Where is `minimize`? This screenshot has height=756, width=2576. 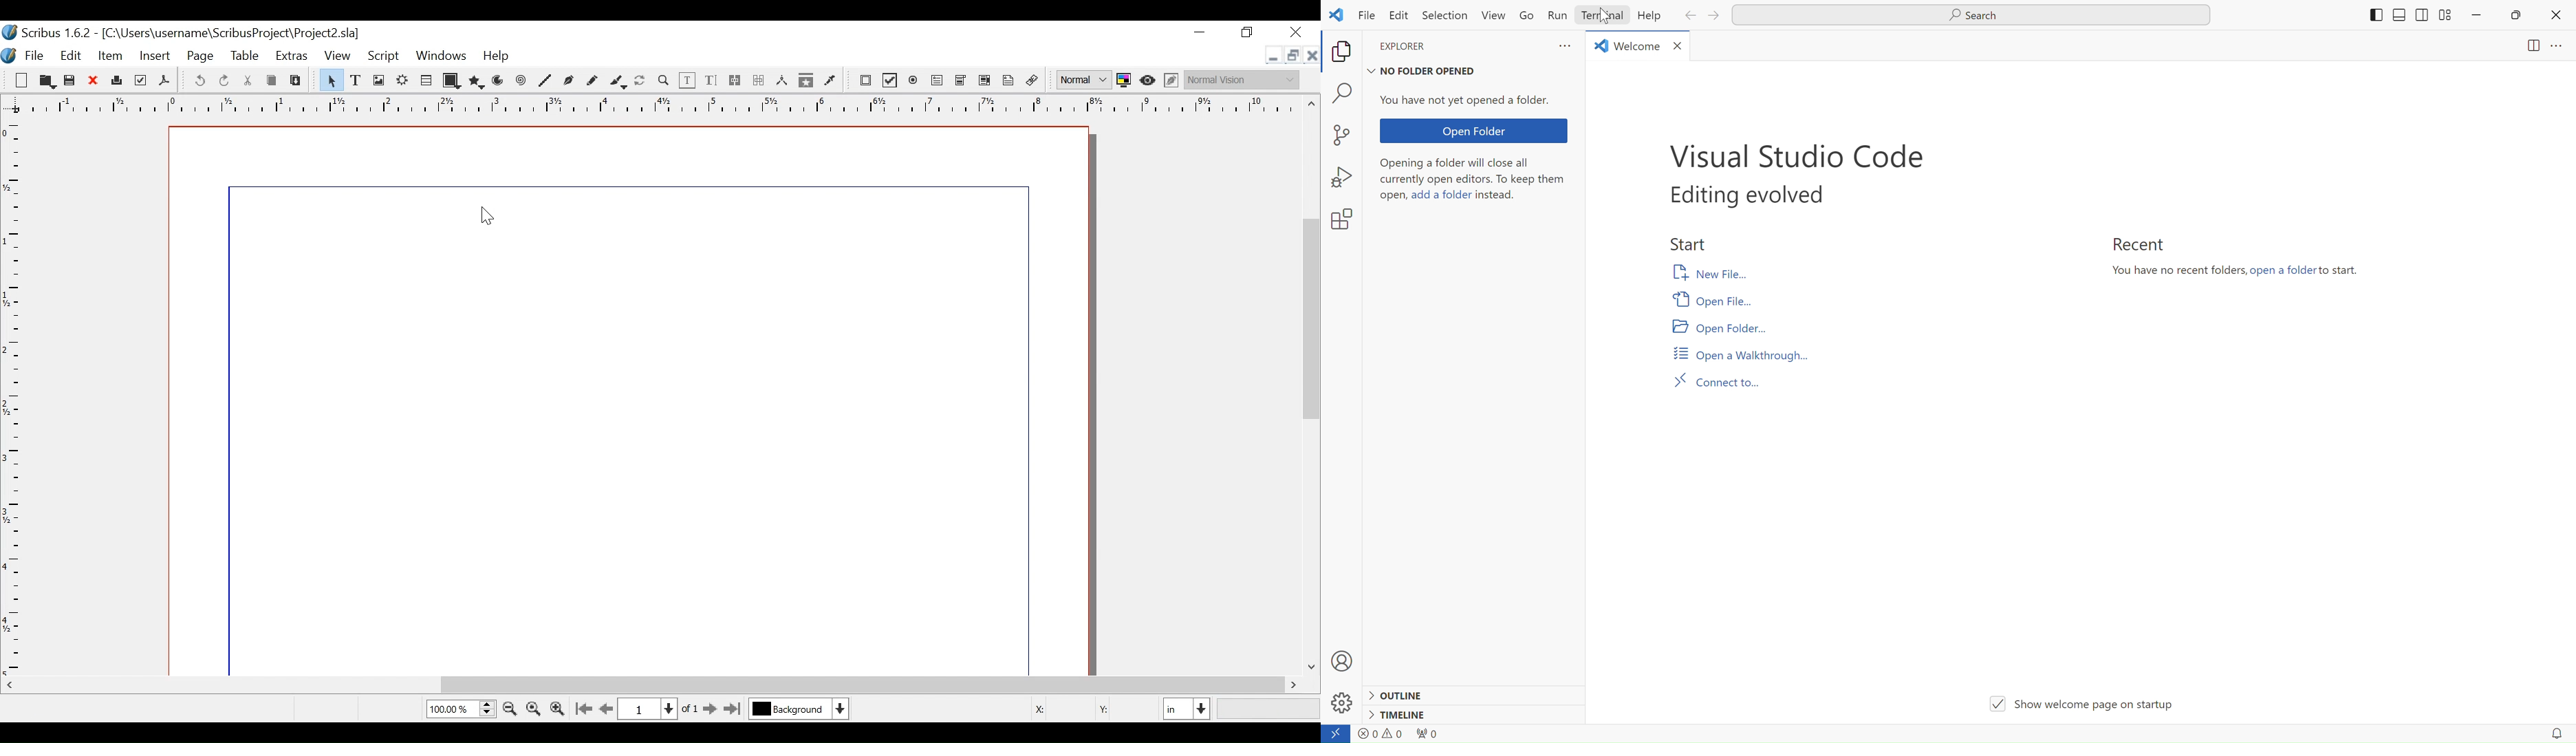
minimize is located at coordinates (1269, 56).